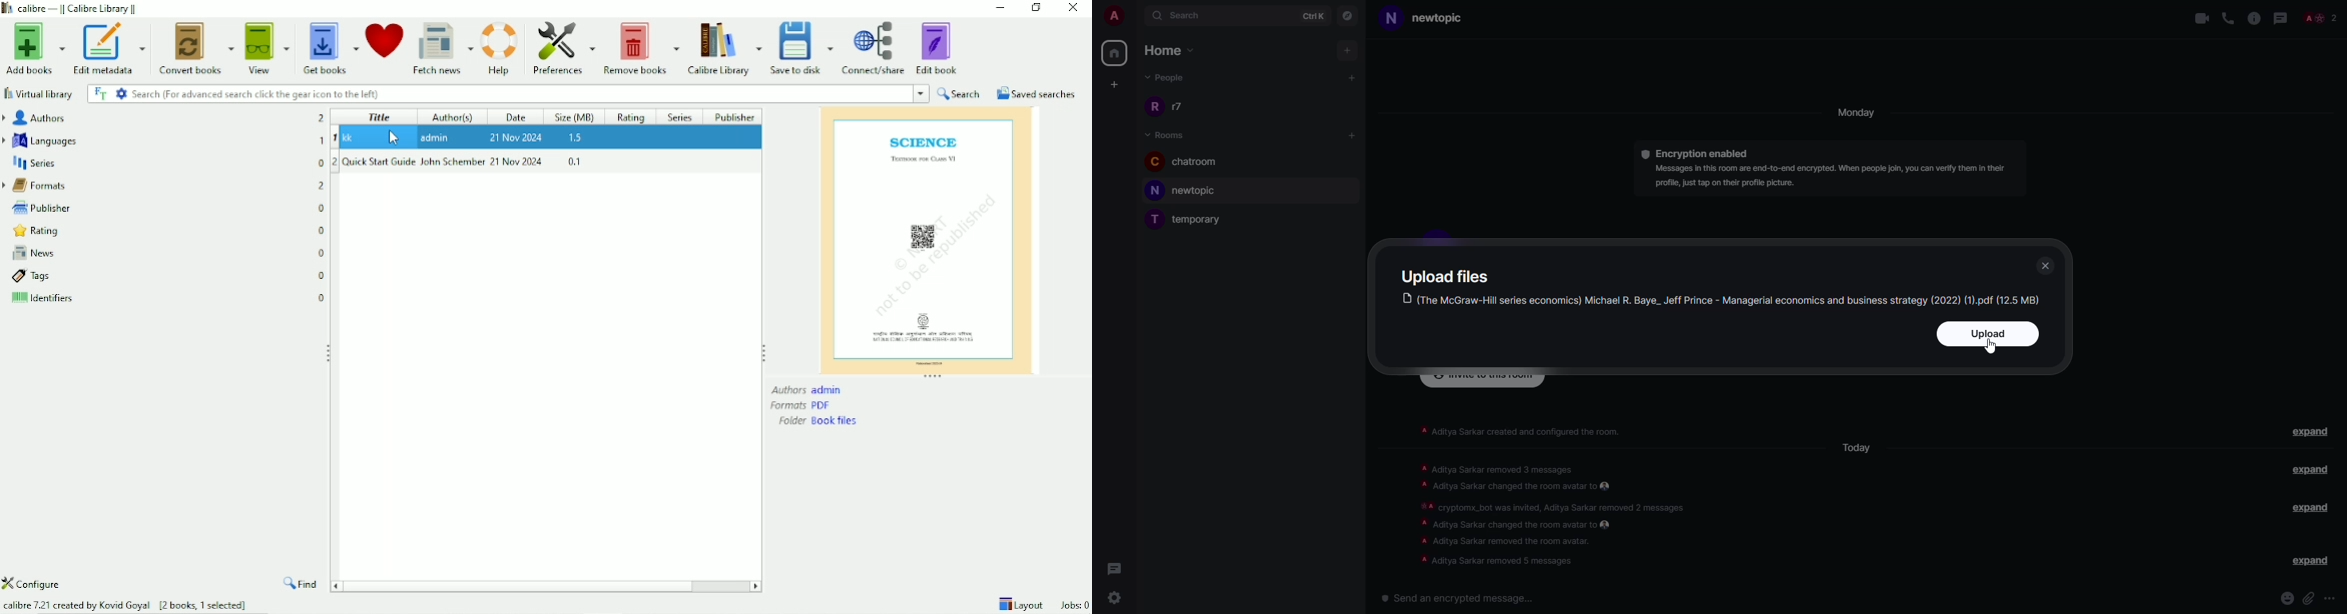  I want to click on 0, so click(322, 253).